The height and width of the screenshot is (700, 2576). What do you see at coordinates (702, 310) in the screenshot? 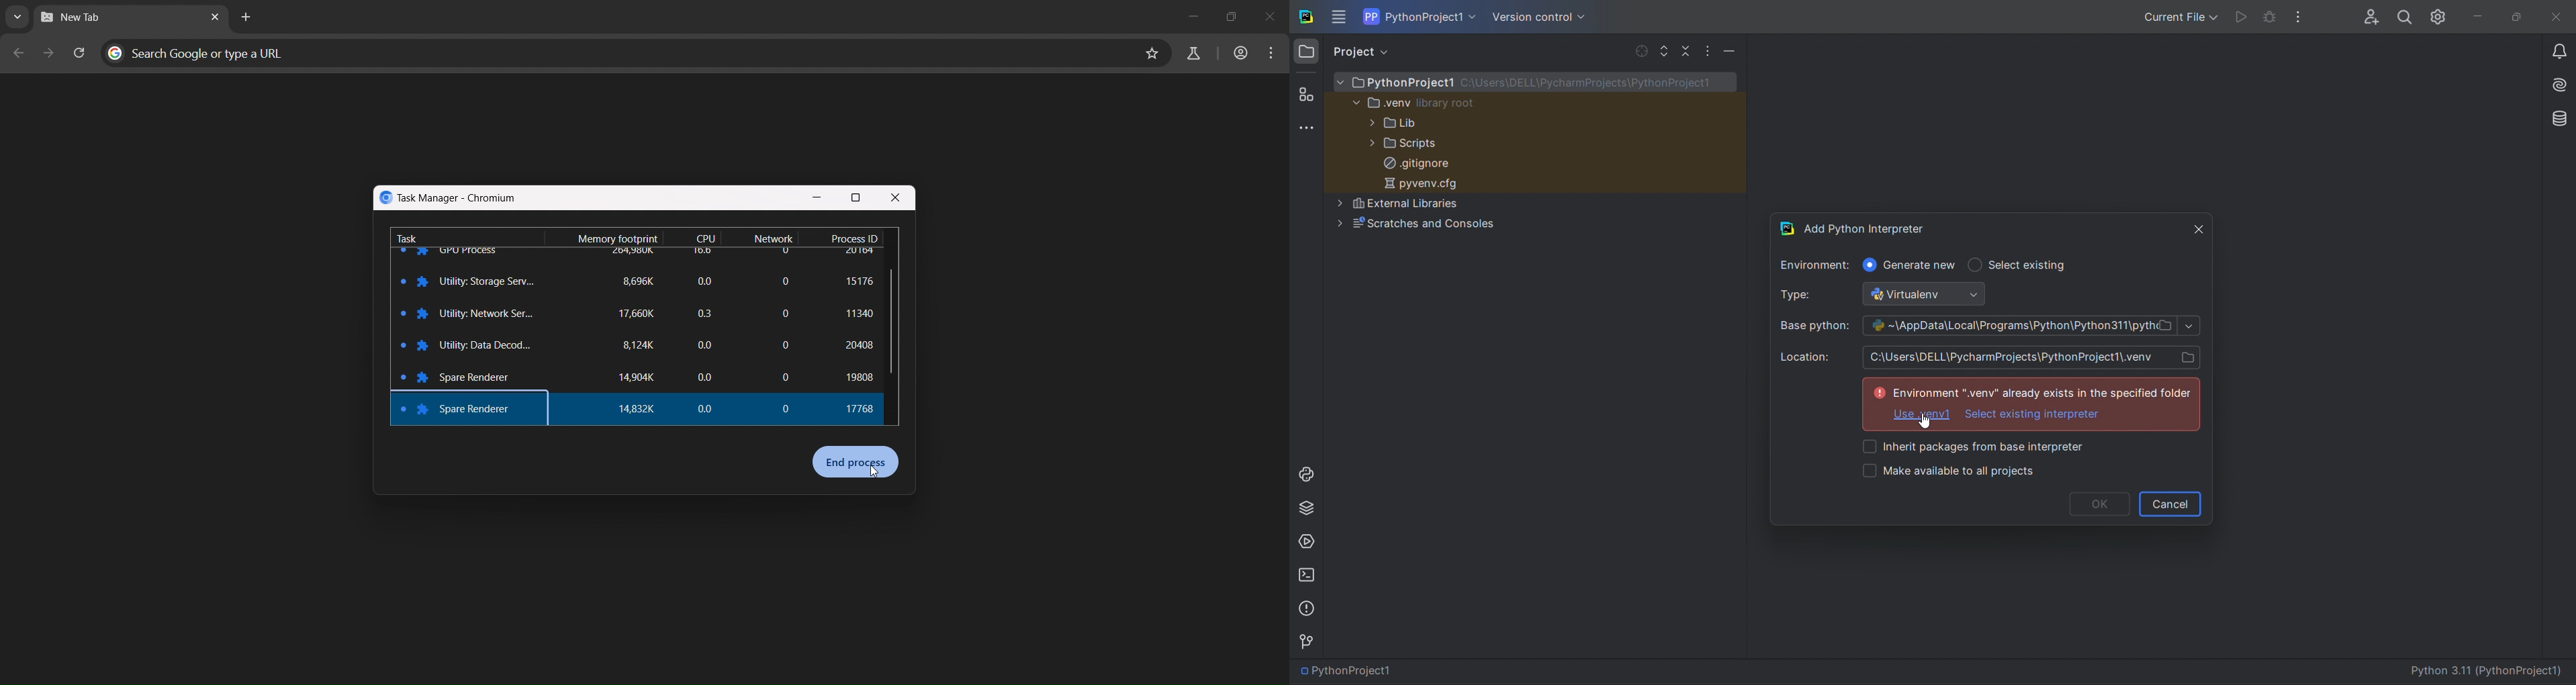
I see `03` at bounding box center [702, 310].